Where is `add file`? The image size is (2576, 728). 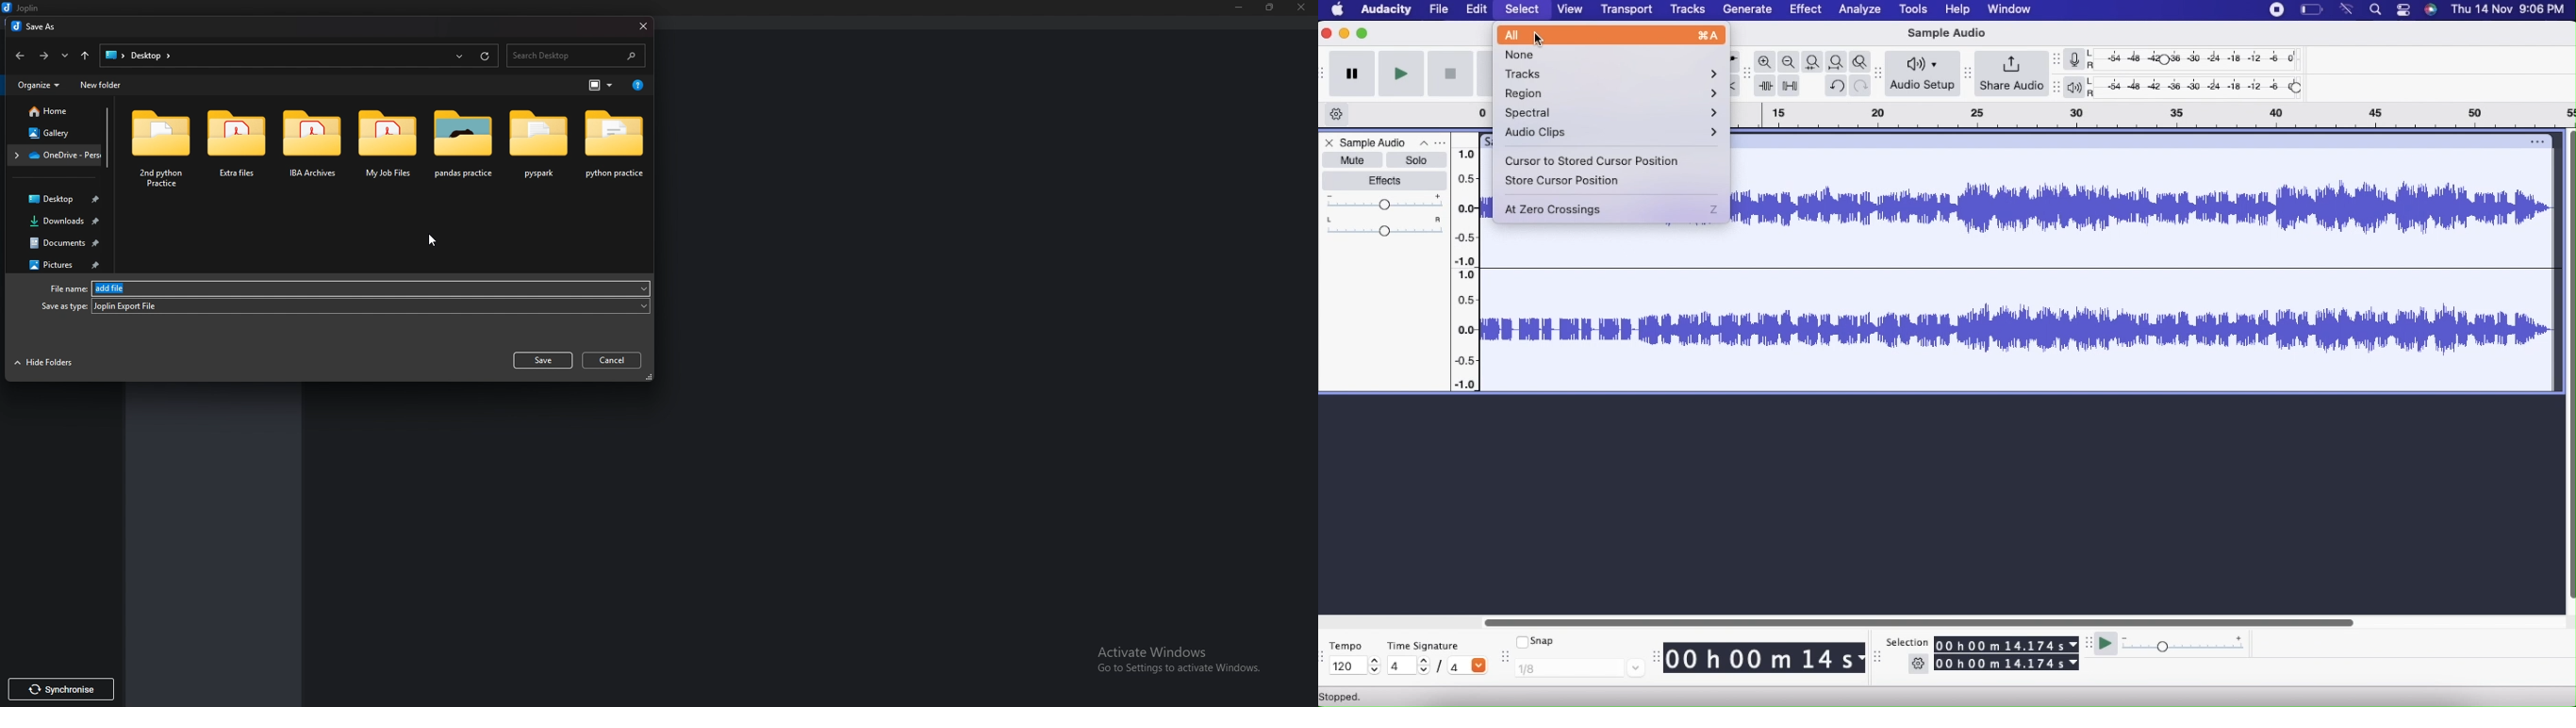 add file is located at coordinates (373, 288).